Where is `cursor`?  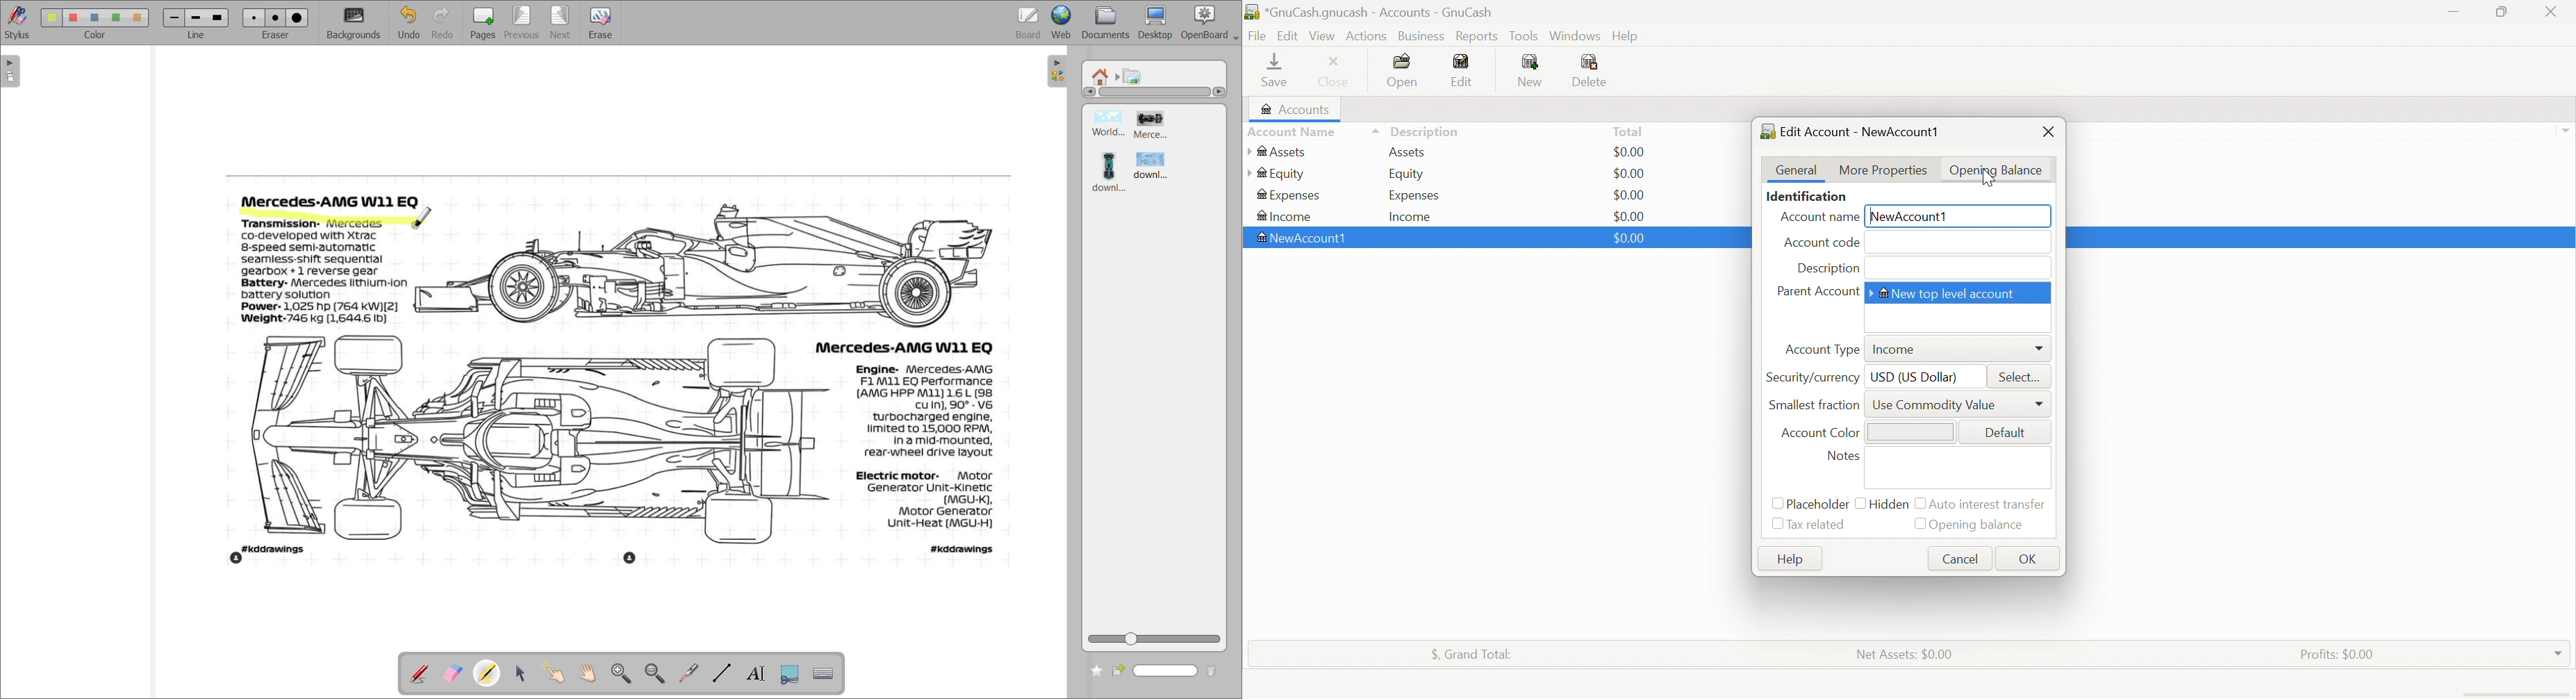
cursor is located at coordinates (423, 219).